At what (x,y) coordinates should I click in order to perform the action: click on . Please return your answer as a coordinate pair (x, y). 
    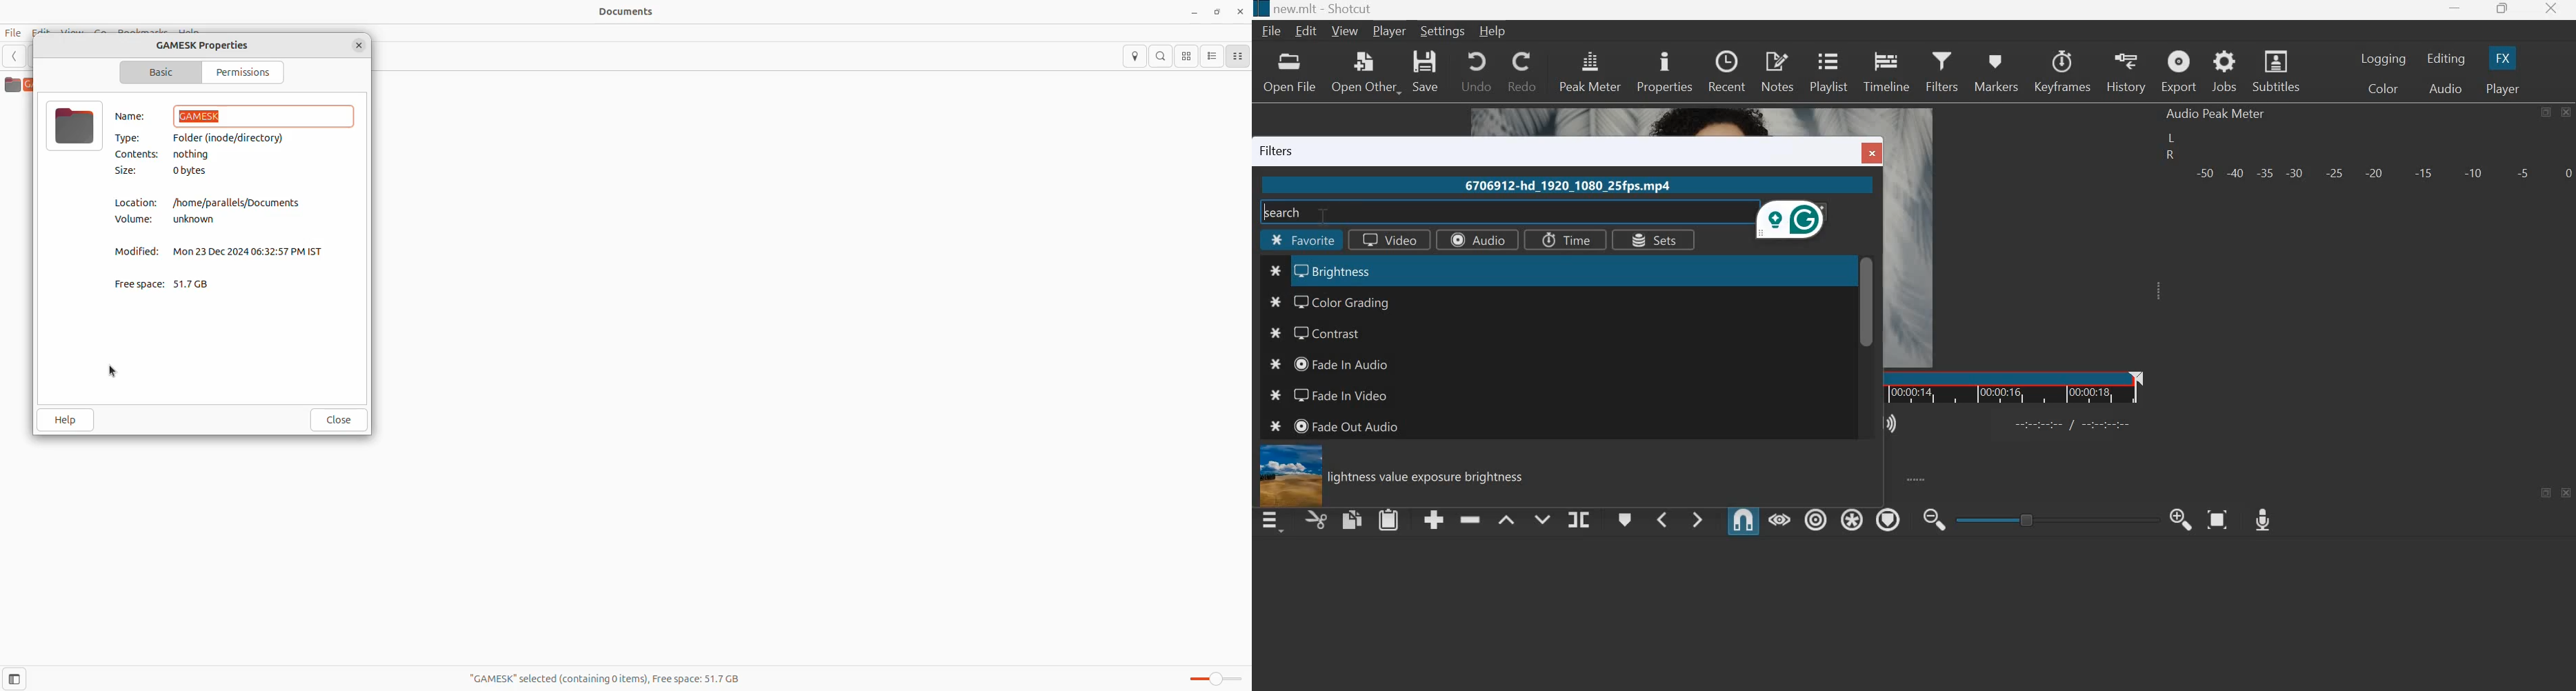
    Looking at the image, I should click on (1277, 367).